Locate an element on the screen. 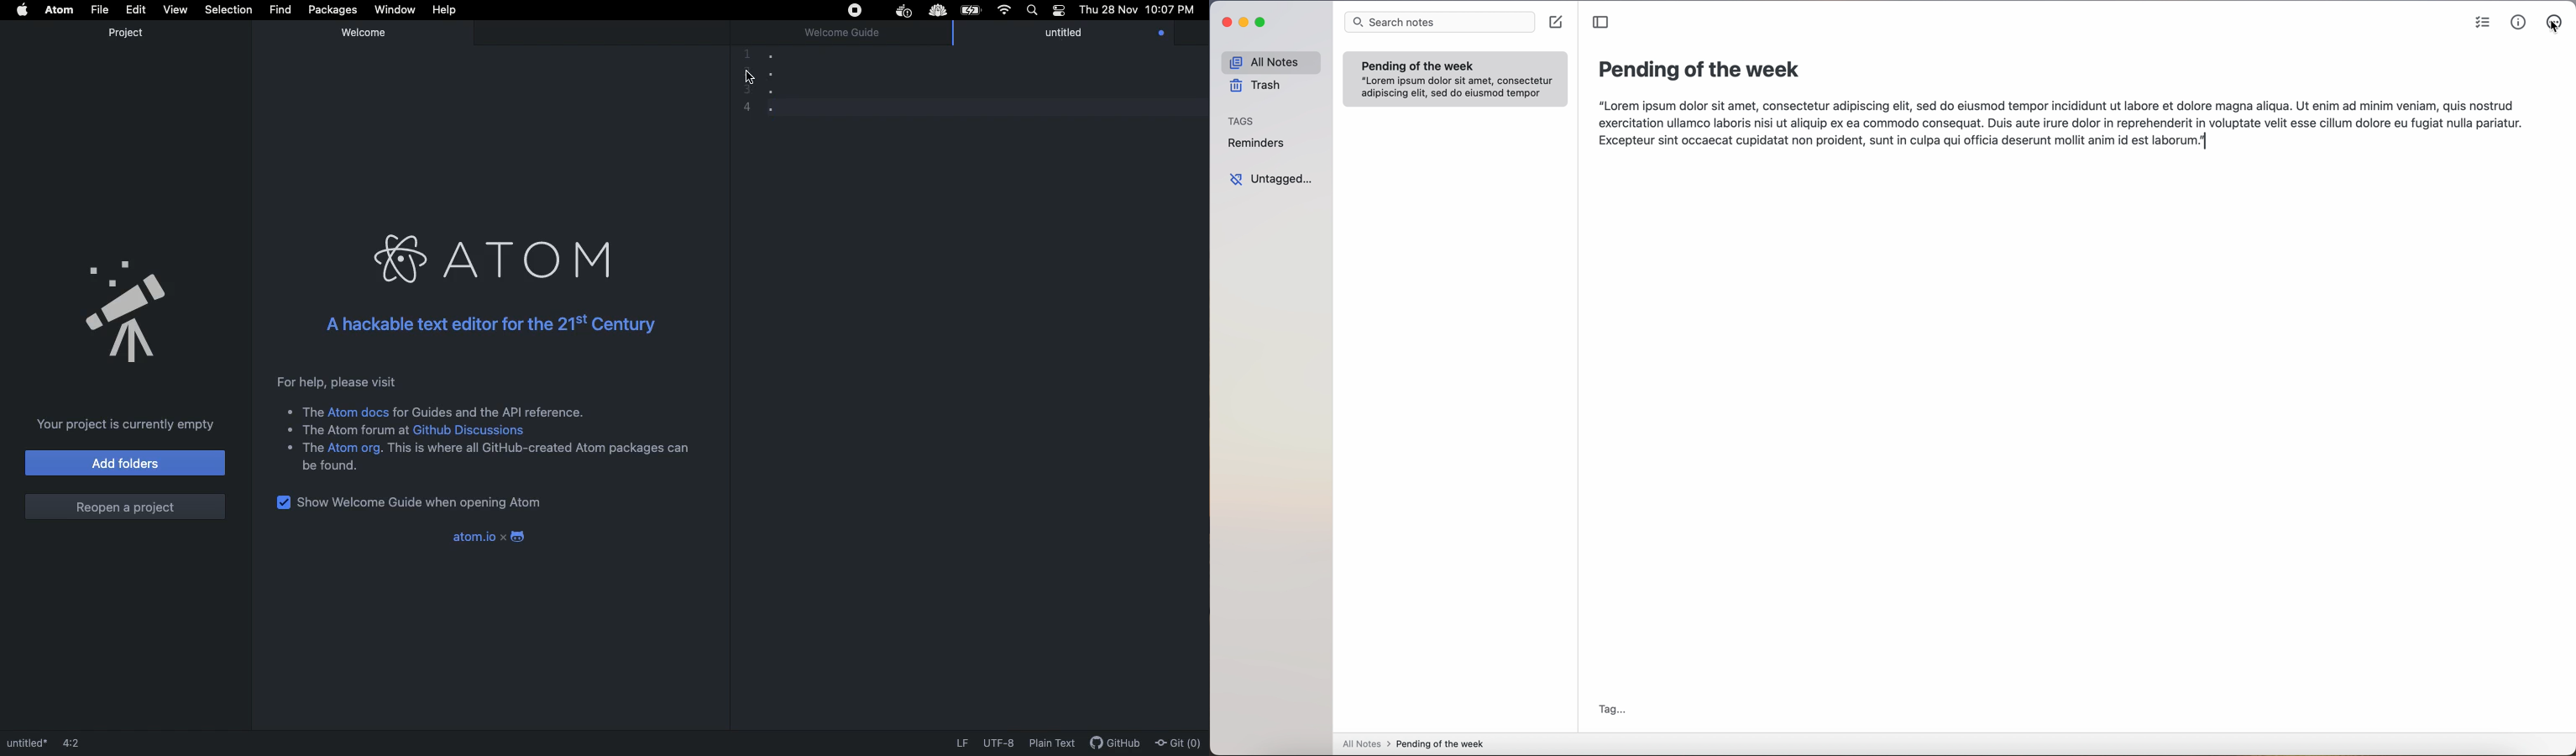  Your project is currently empty is located at coordinates (125, 423).